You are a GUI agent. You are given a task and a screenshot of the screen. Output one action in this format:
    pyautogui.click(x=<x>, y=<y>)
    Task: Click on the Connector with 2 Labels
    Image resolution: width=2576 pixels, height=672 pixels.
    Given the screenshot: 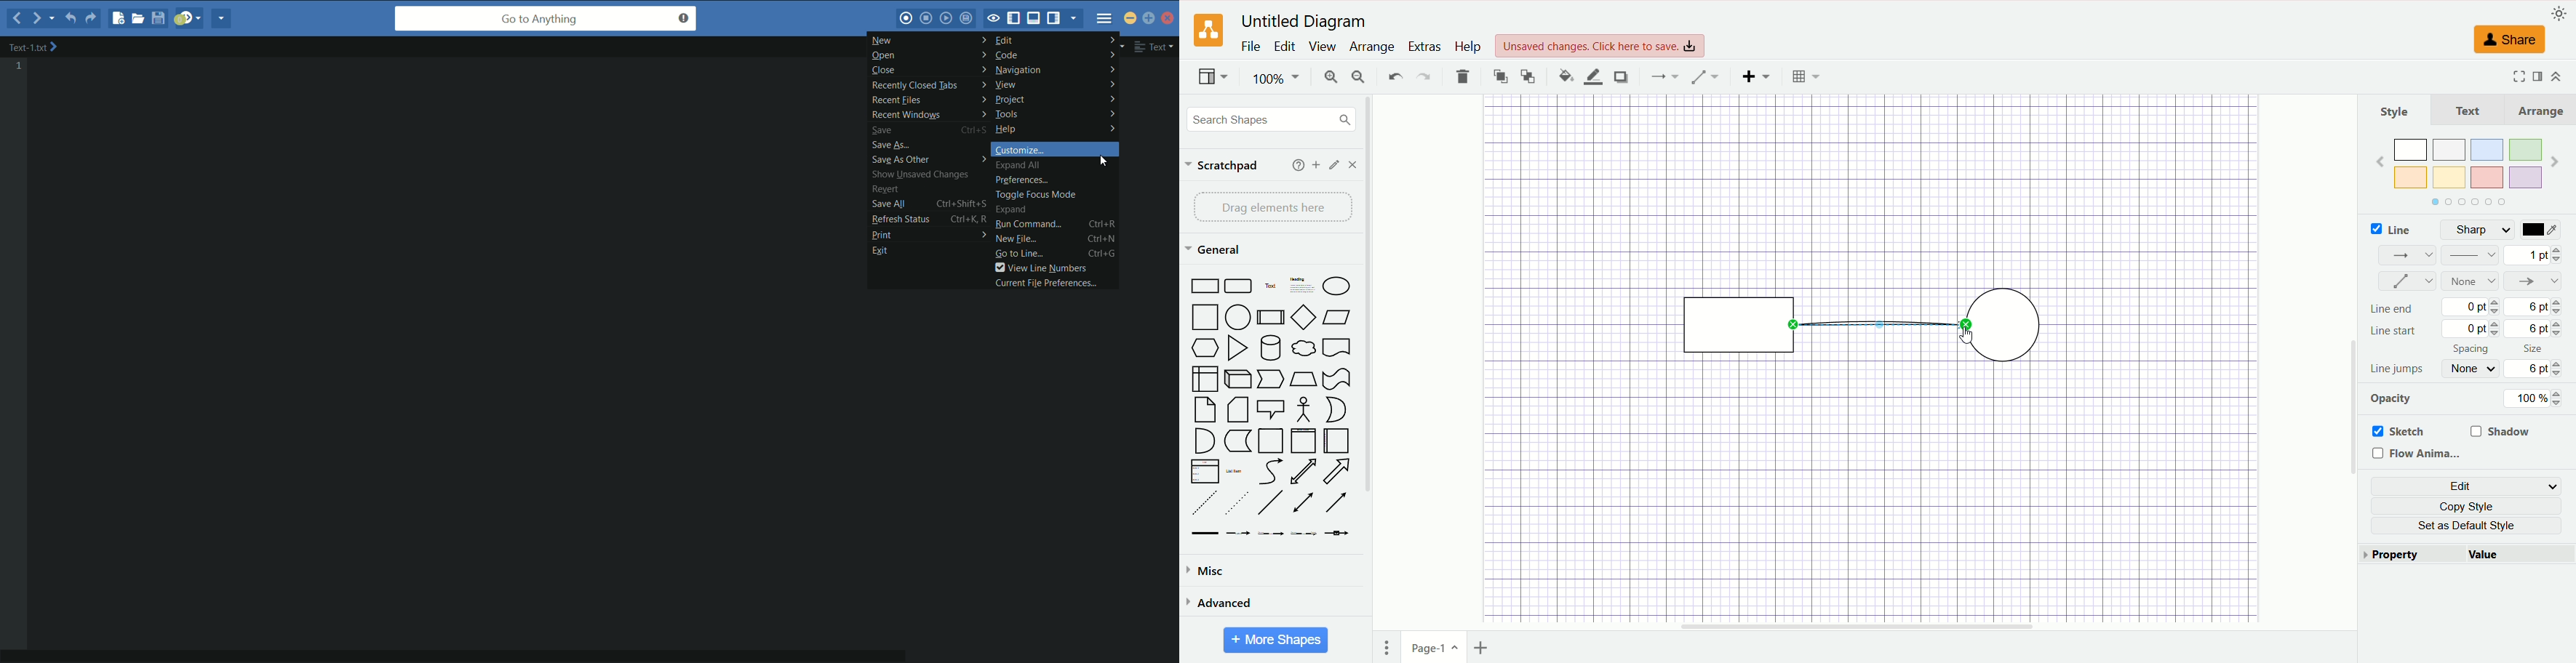 What is the action you would take?
    pyautogui.click(x=1272, y=537)
    